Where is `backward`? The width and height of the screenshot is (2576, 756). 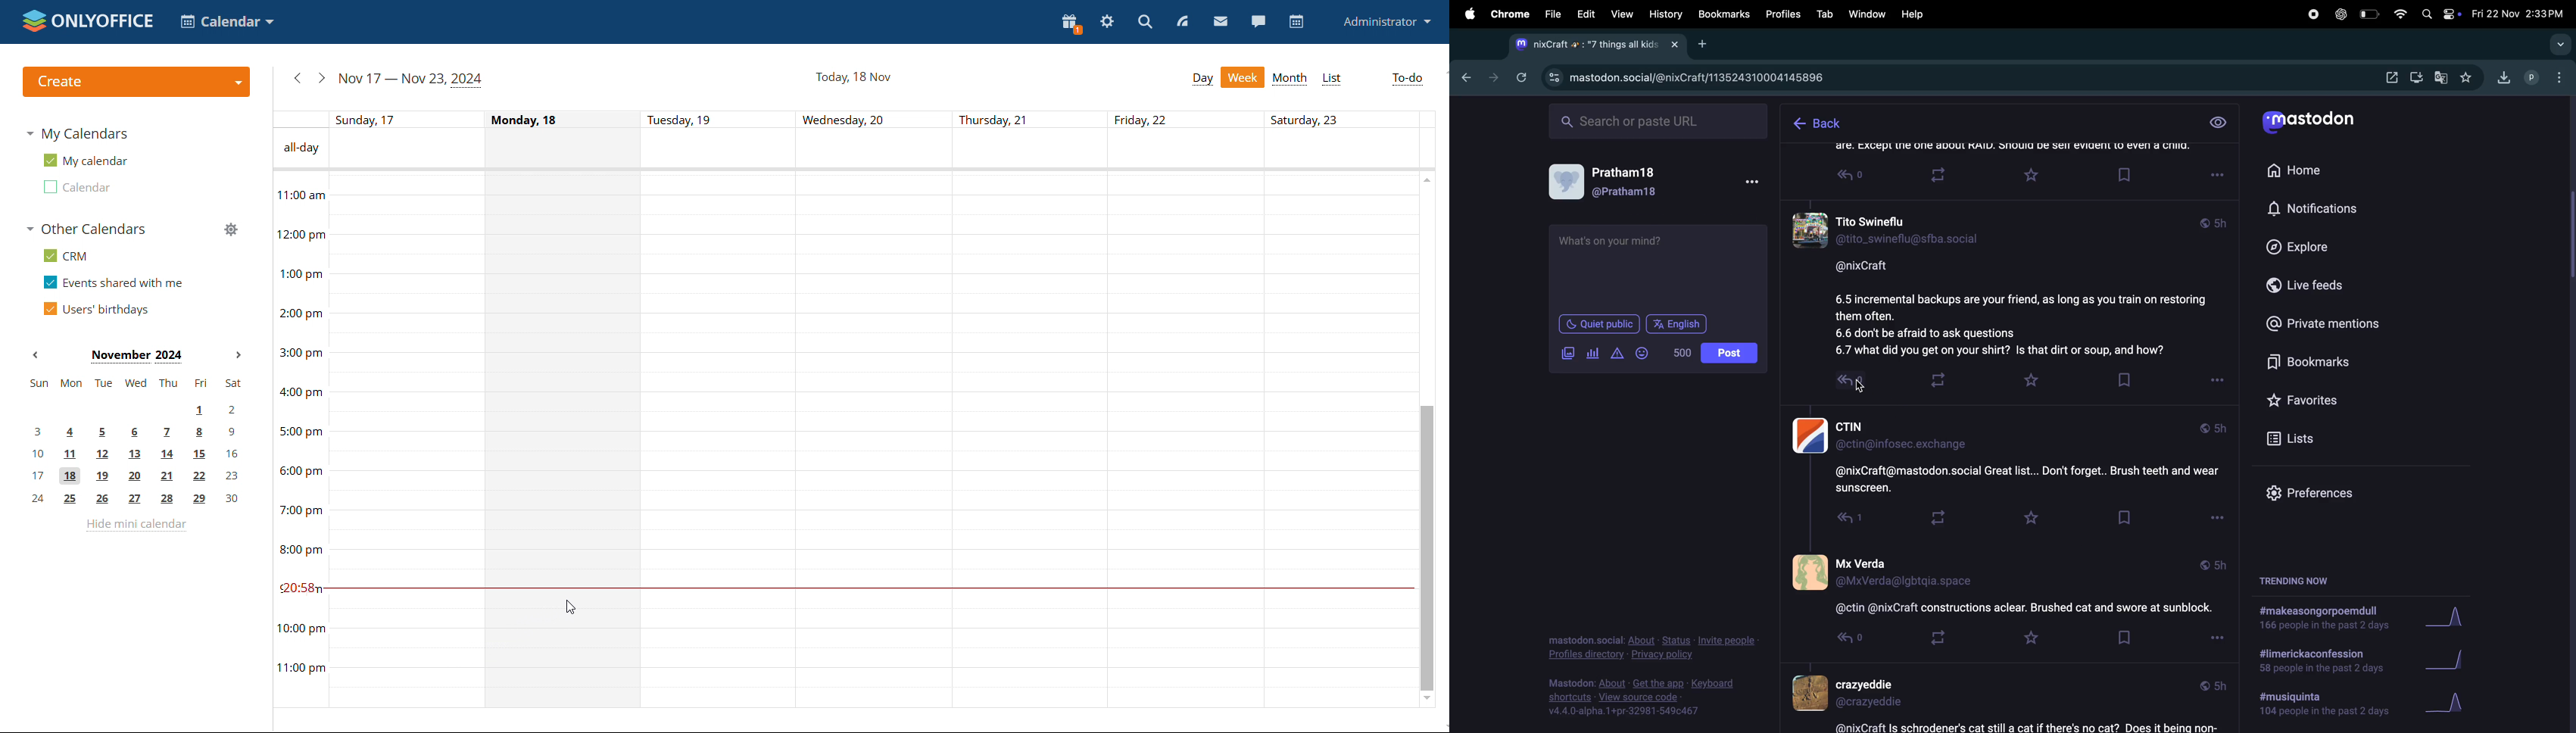
backward is located at coordinates (1462, 78).